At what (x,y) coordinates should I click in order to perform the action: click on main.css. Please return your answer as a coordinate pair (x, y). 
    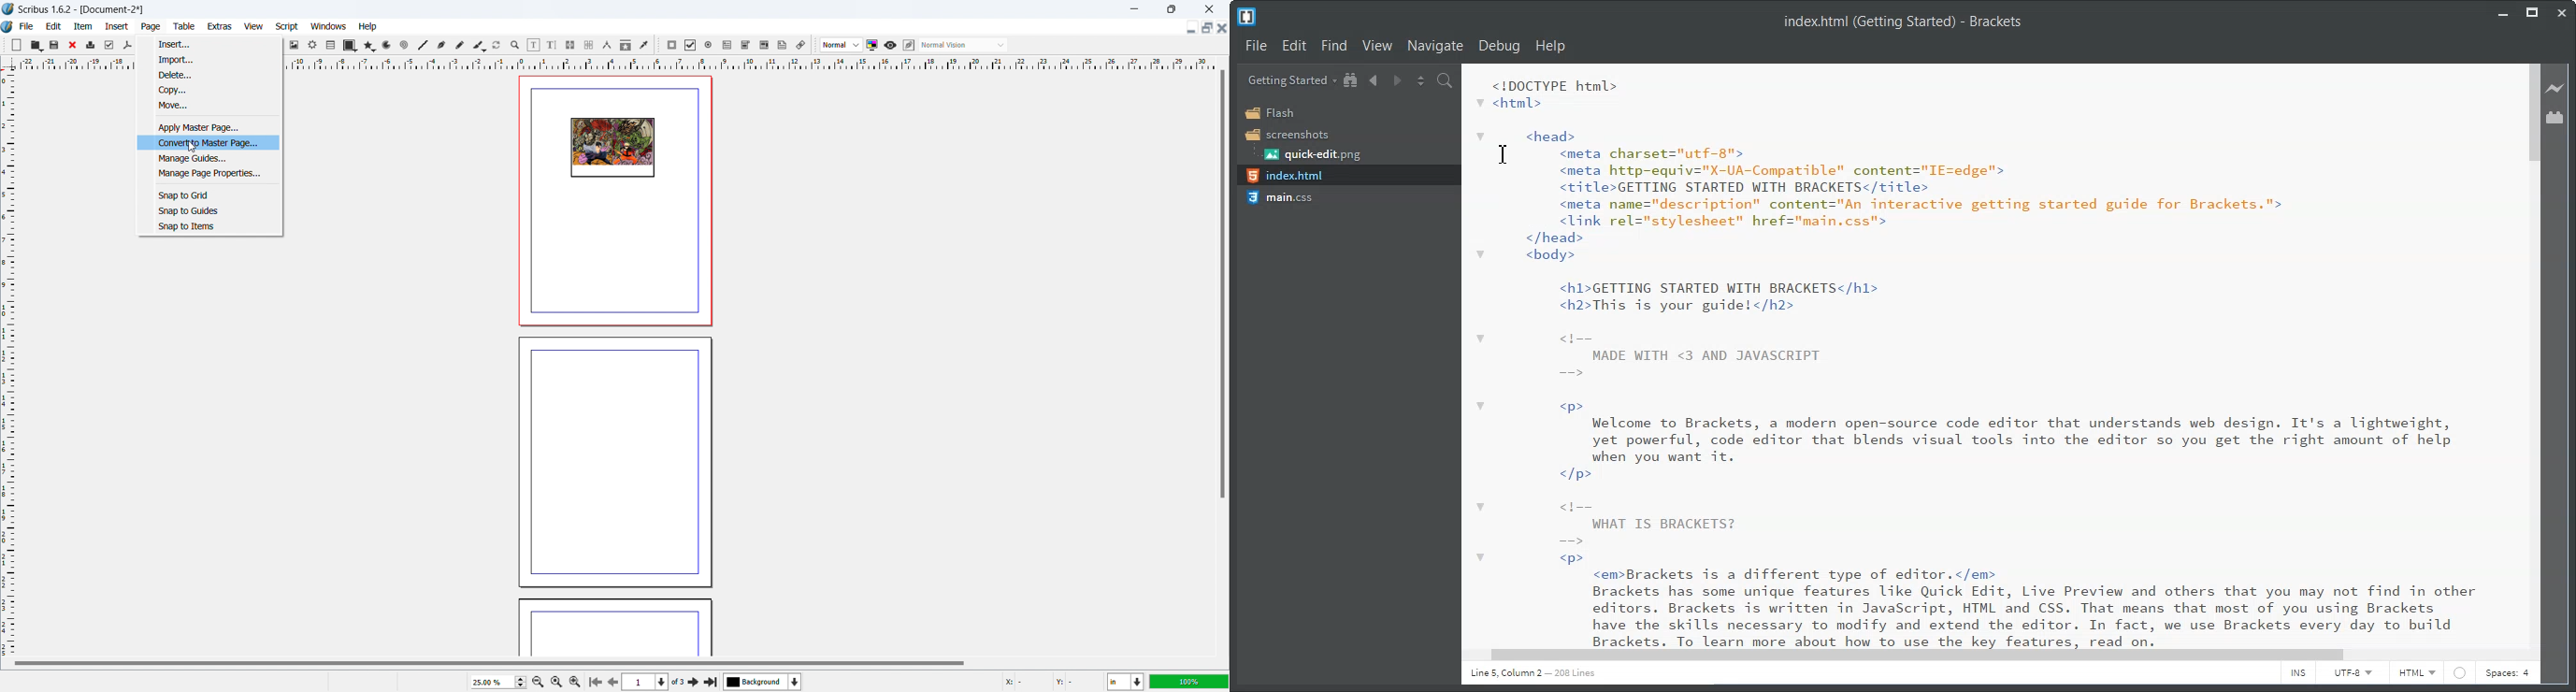
    Looking at the image, I should click on (1287, 197).